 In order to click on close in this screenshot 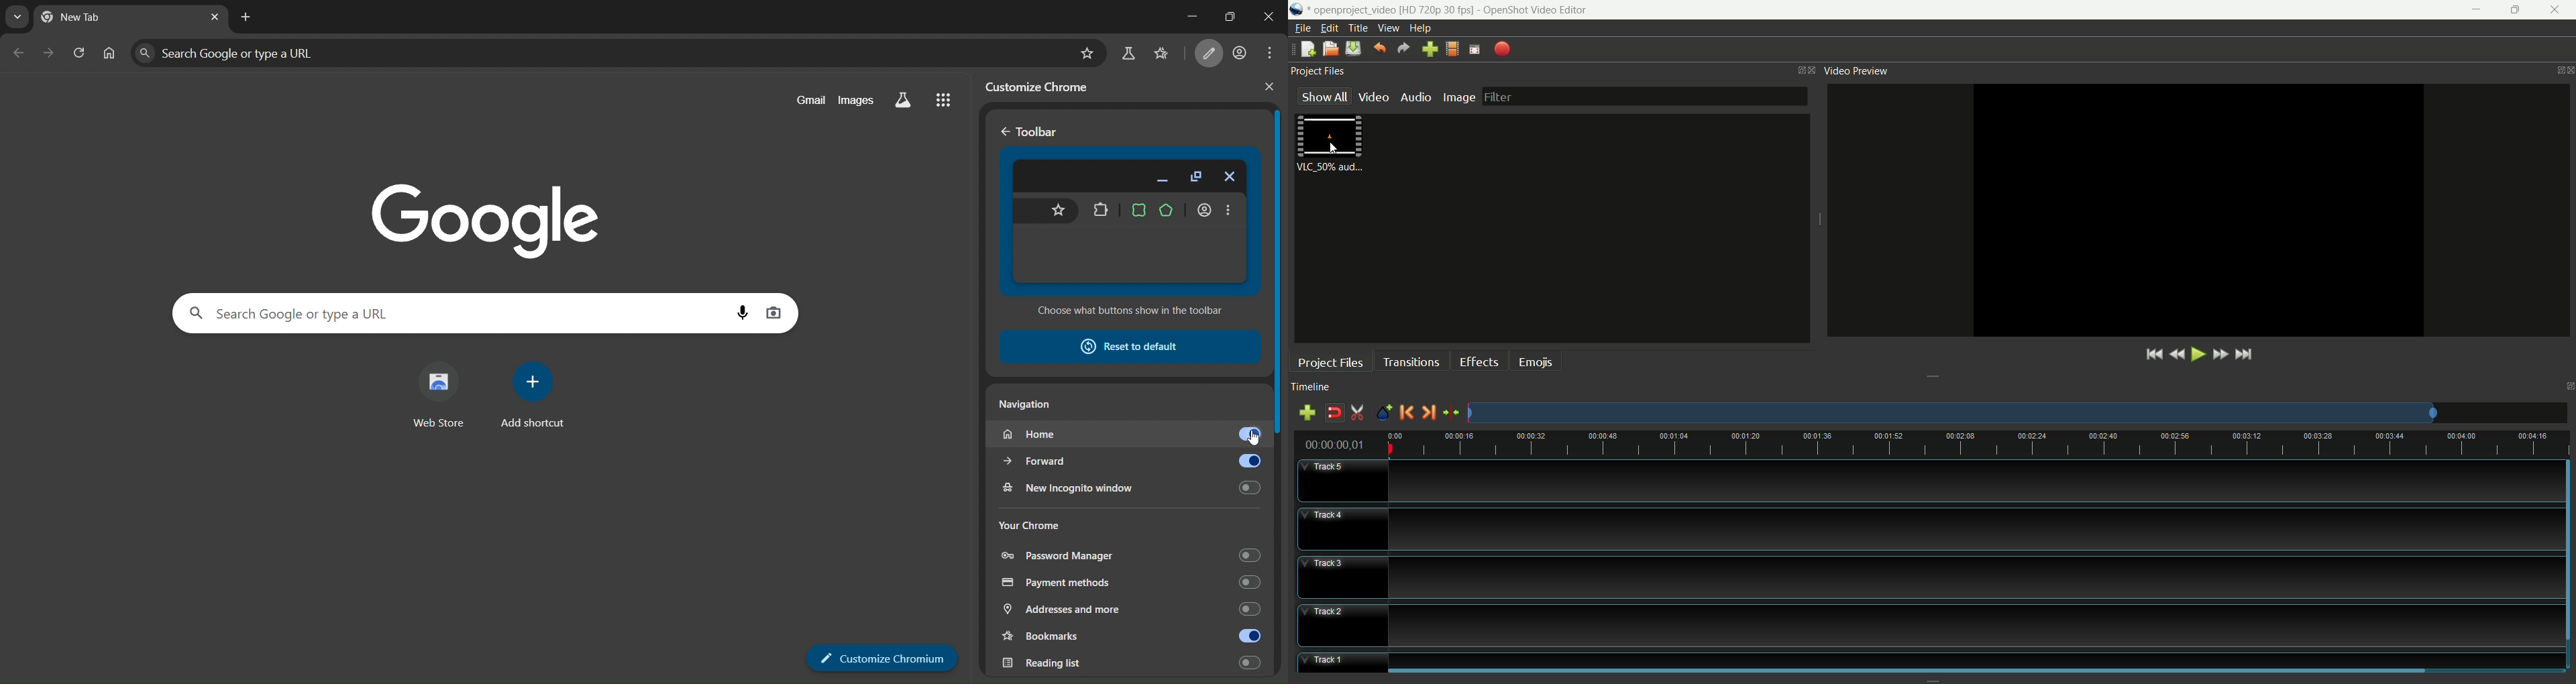, I will do `click(1269, 17)`.